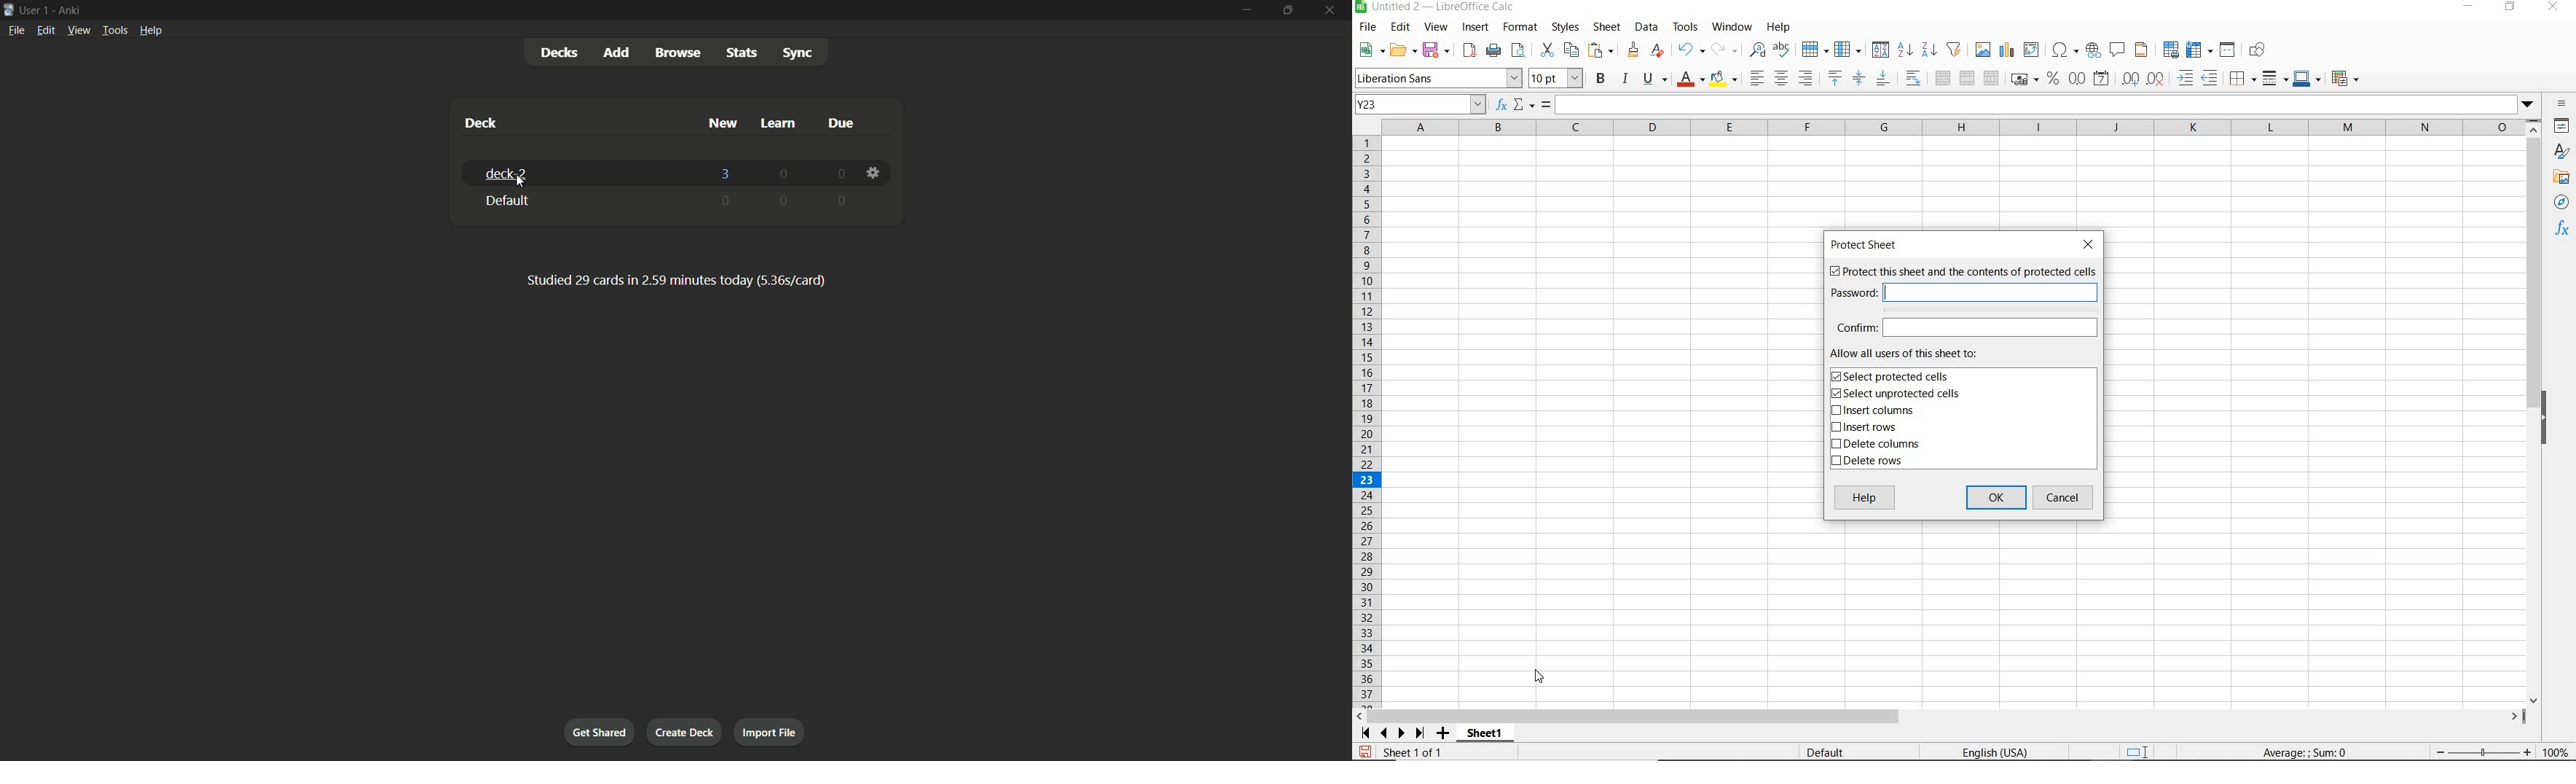 This screenshot has height=784, width=2576. I want to click on learn, so click(778, 123).